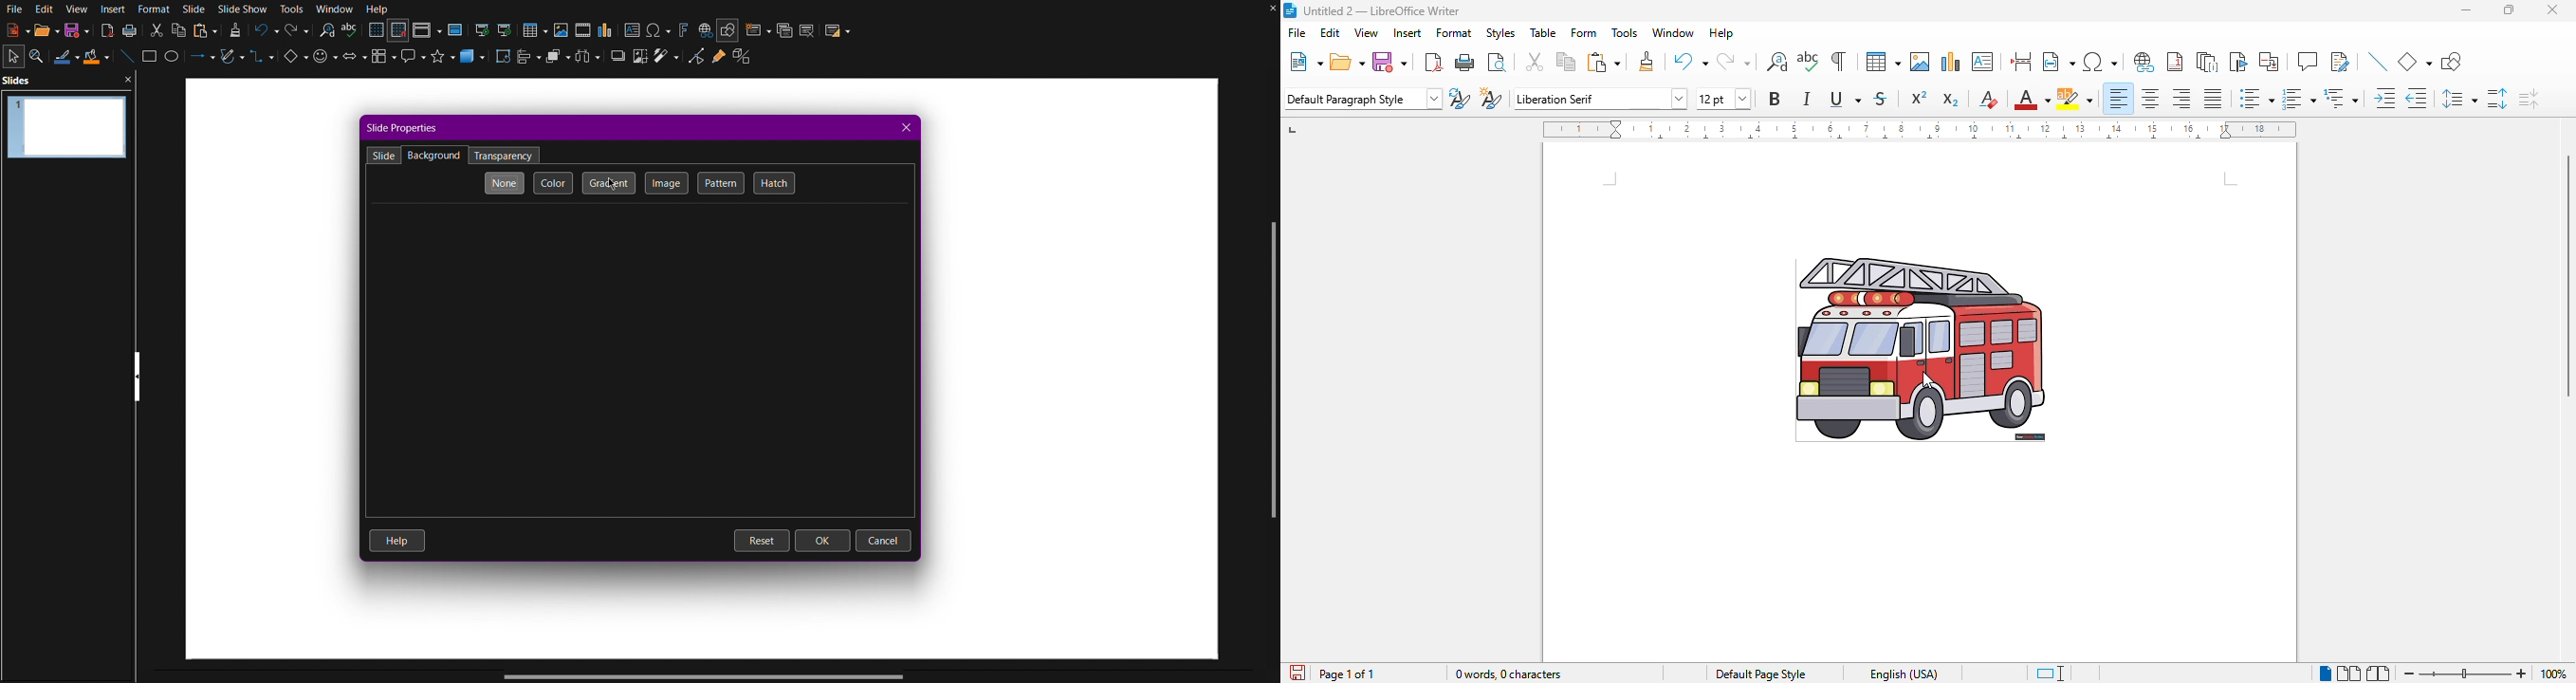 This screenshot has height=700, width=2576. Describe the element at coordinates (1363, 99) in the screenshot. I see `set paragraph style` at that location.